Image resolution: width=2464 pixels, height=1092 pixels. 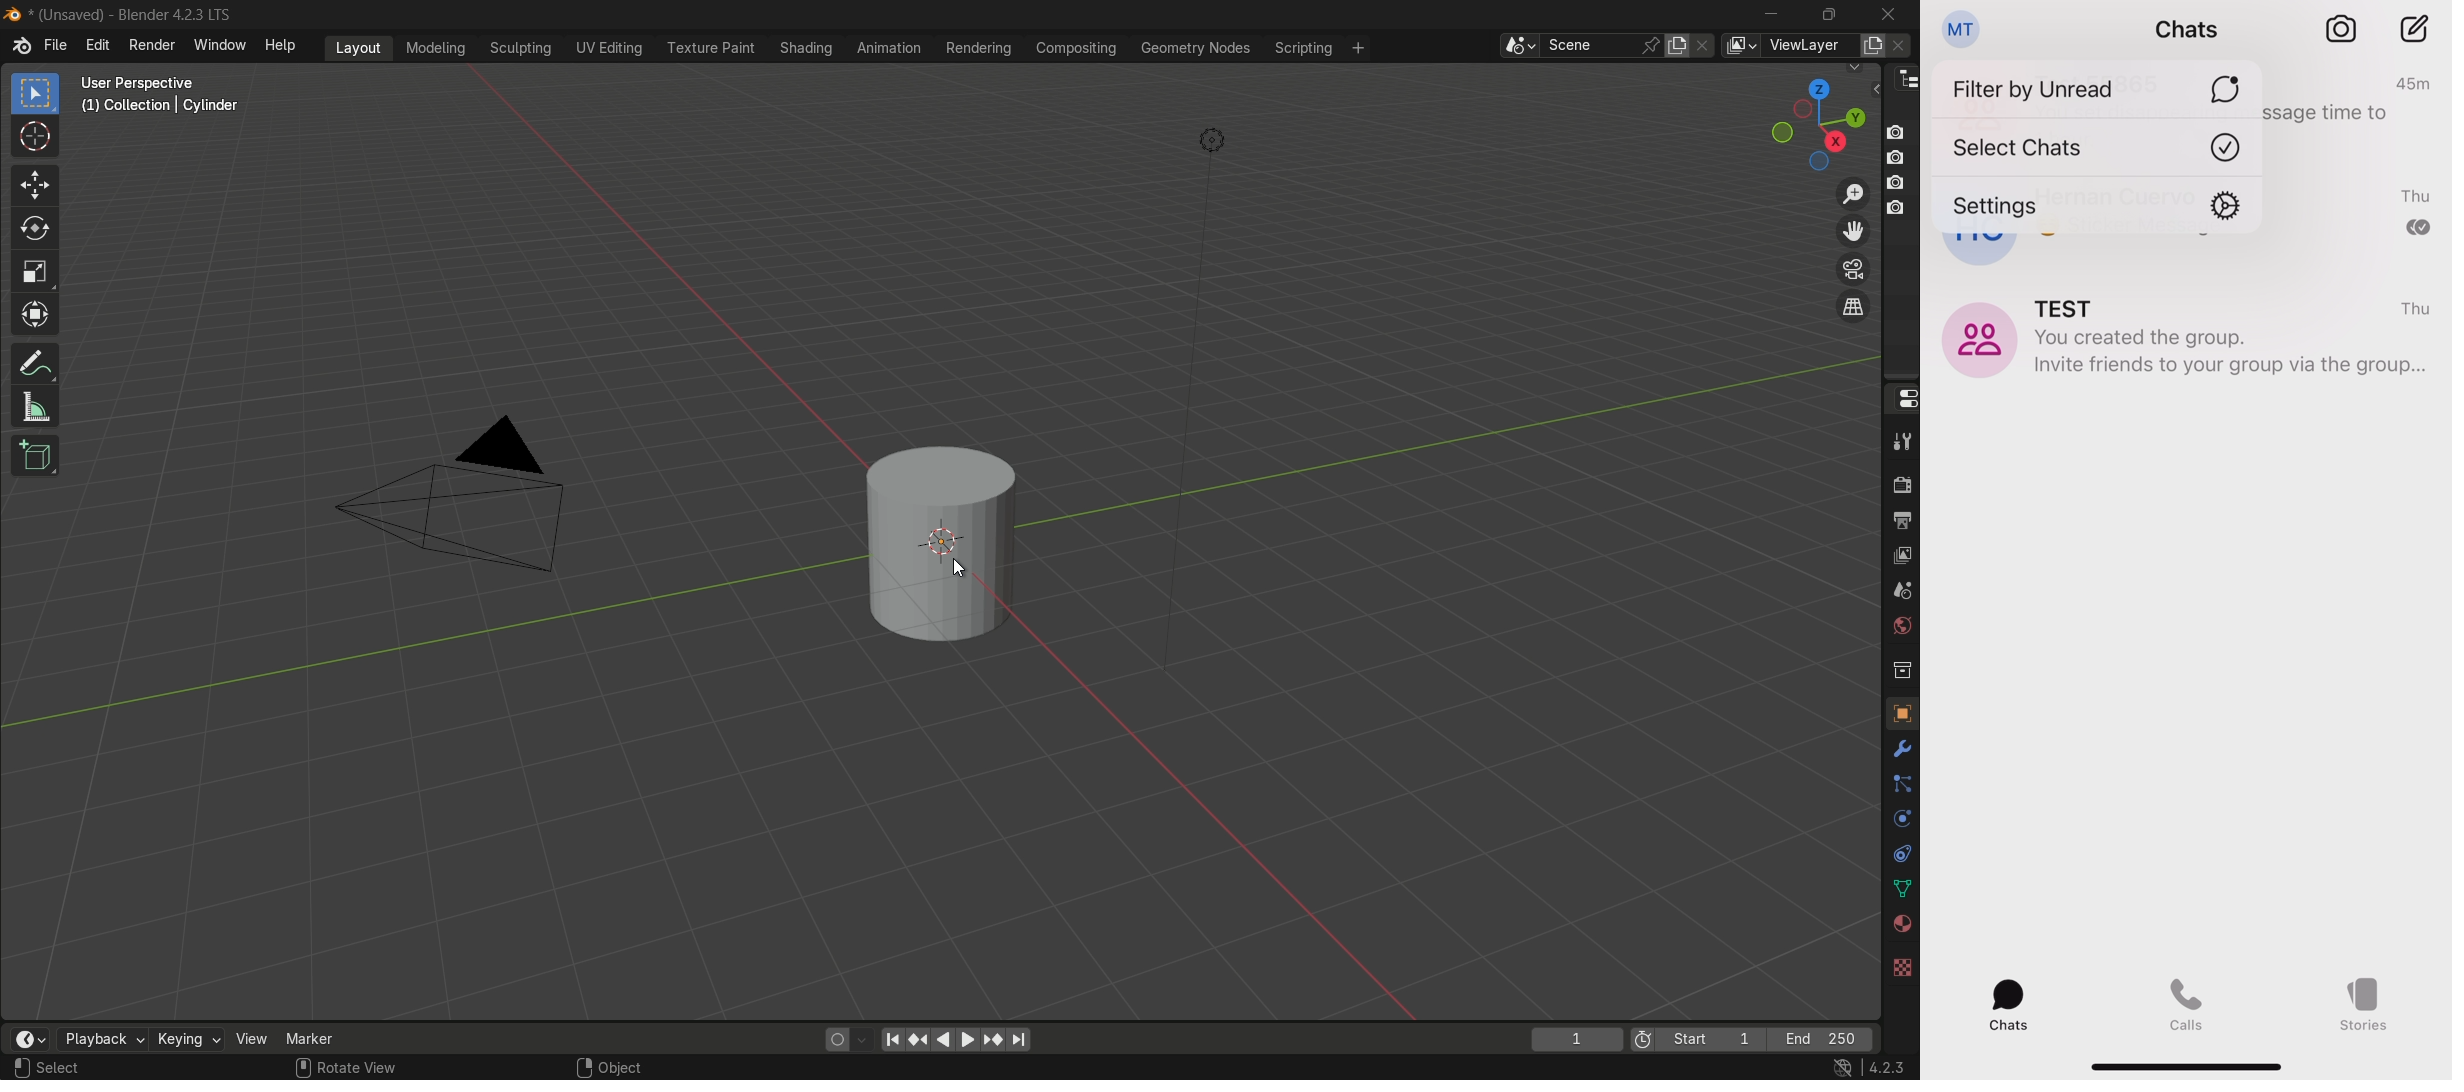 I want to click on collections, so click(x=1901, y=670).